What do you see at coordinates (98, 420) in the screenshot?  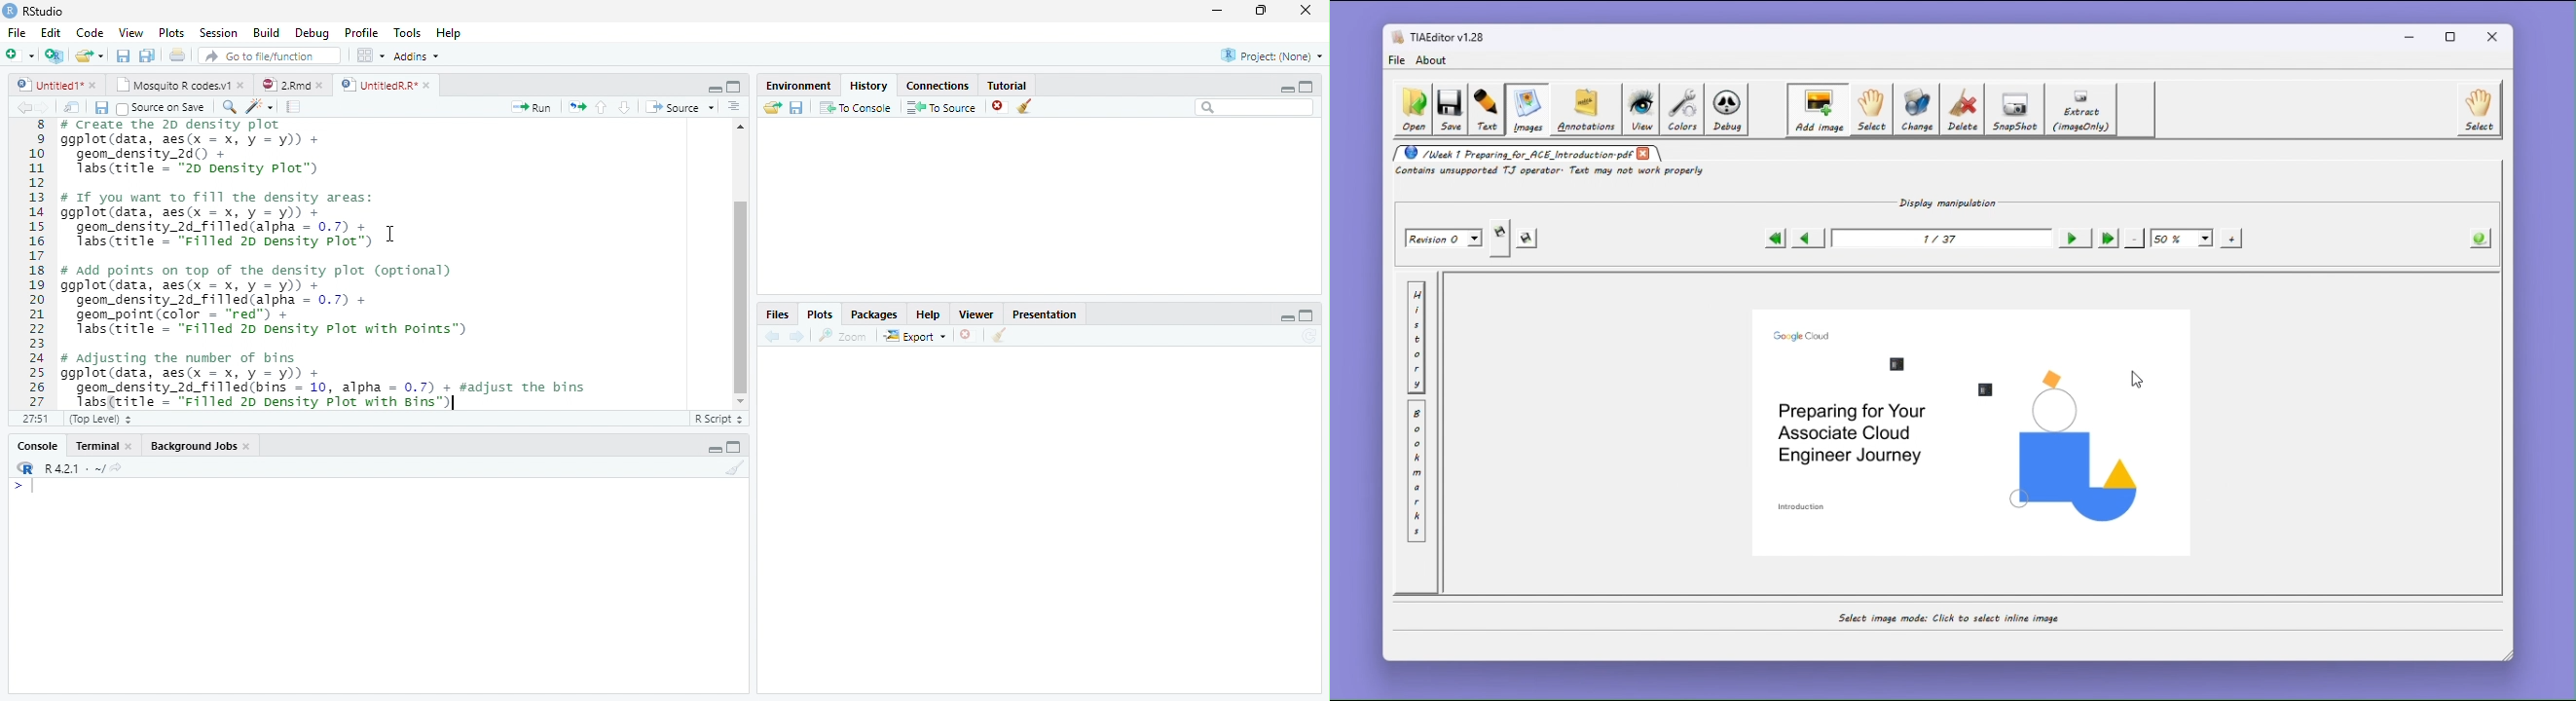 I see `(Top Level)` at bounding box center [98, 420].